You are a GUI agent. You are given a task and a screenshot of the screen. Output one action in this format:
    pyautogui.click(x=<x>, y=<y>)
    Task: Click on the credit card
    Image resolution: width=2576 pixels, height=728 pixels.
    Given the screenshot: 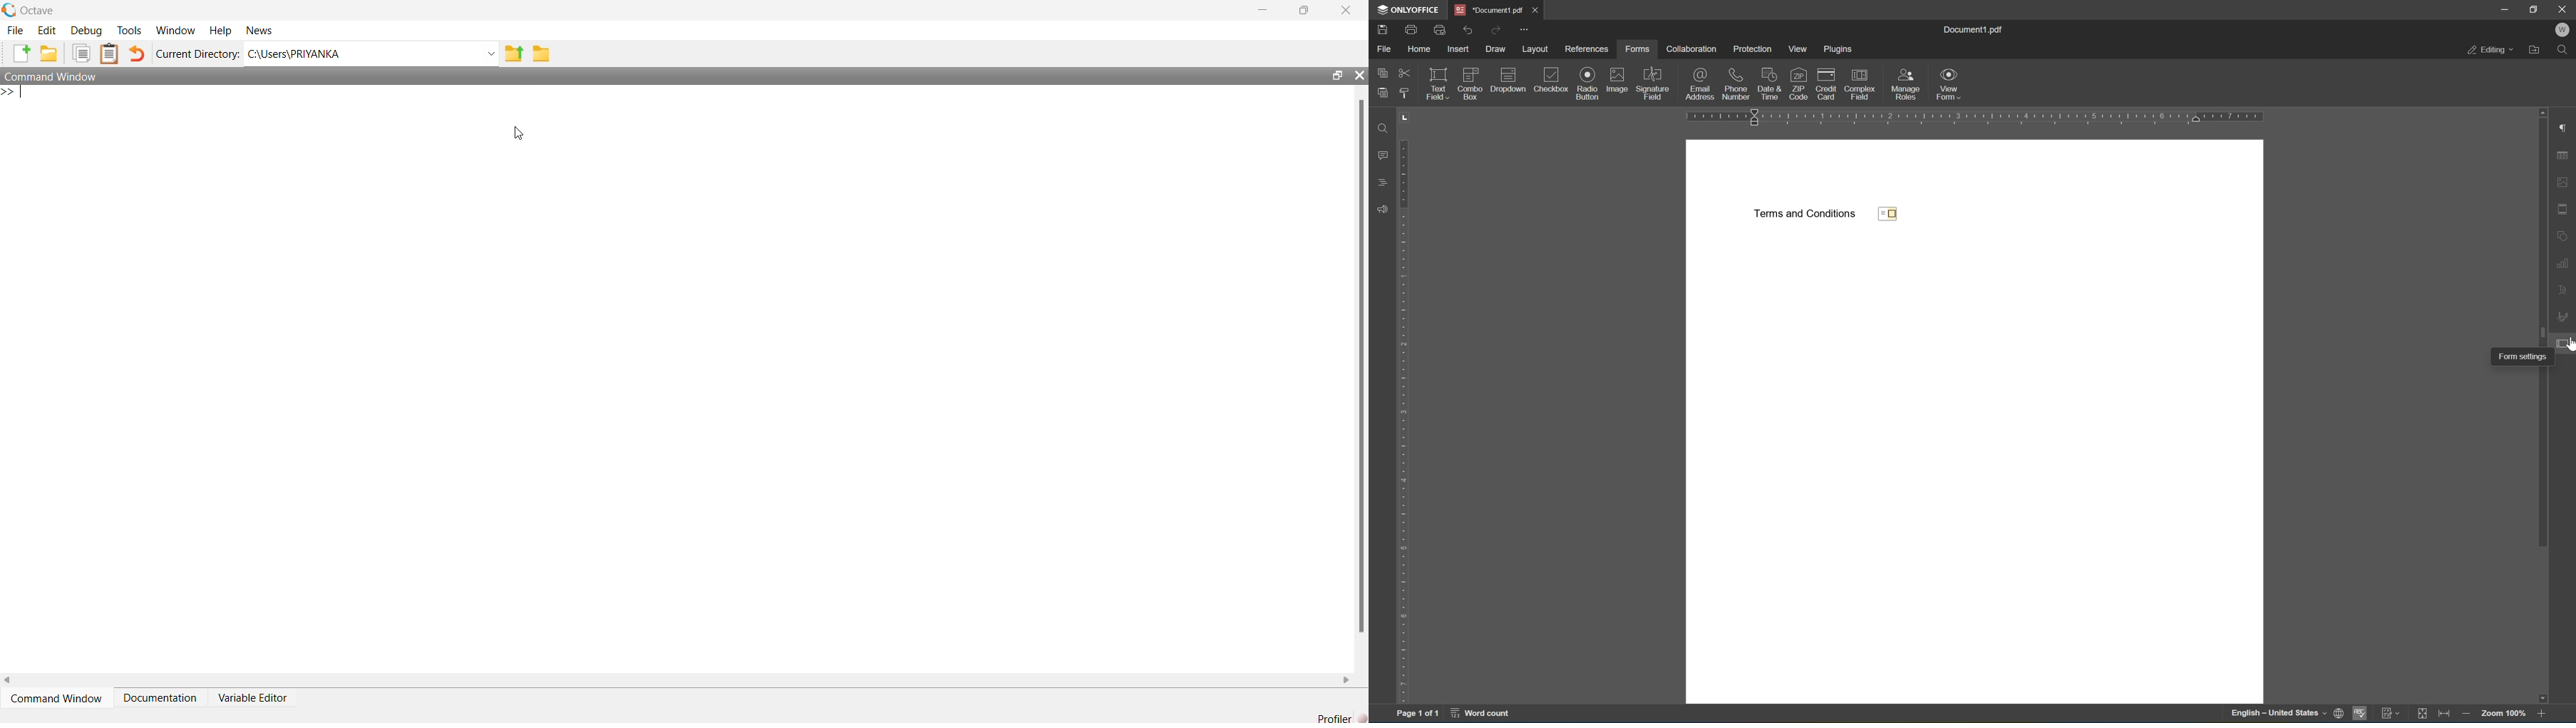 What is the action you would take?
    pyautogui.click(x=1823, y=82)
    